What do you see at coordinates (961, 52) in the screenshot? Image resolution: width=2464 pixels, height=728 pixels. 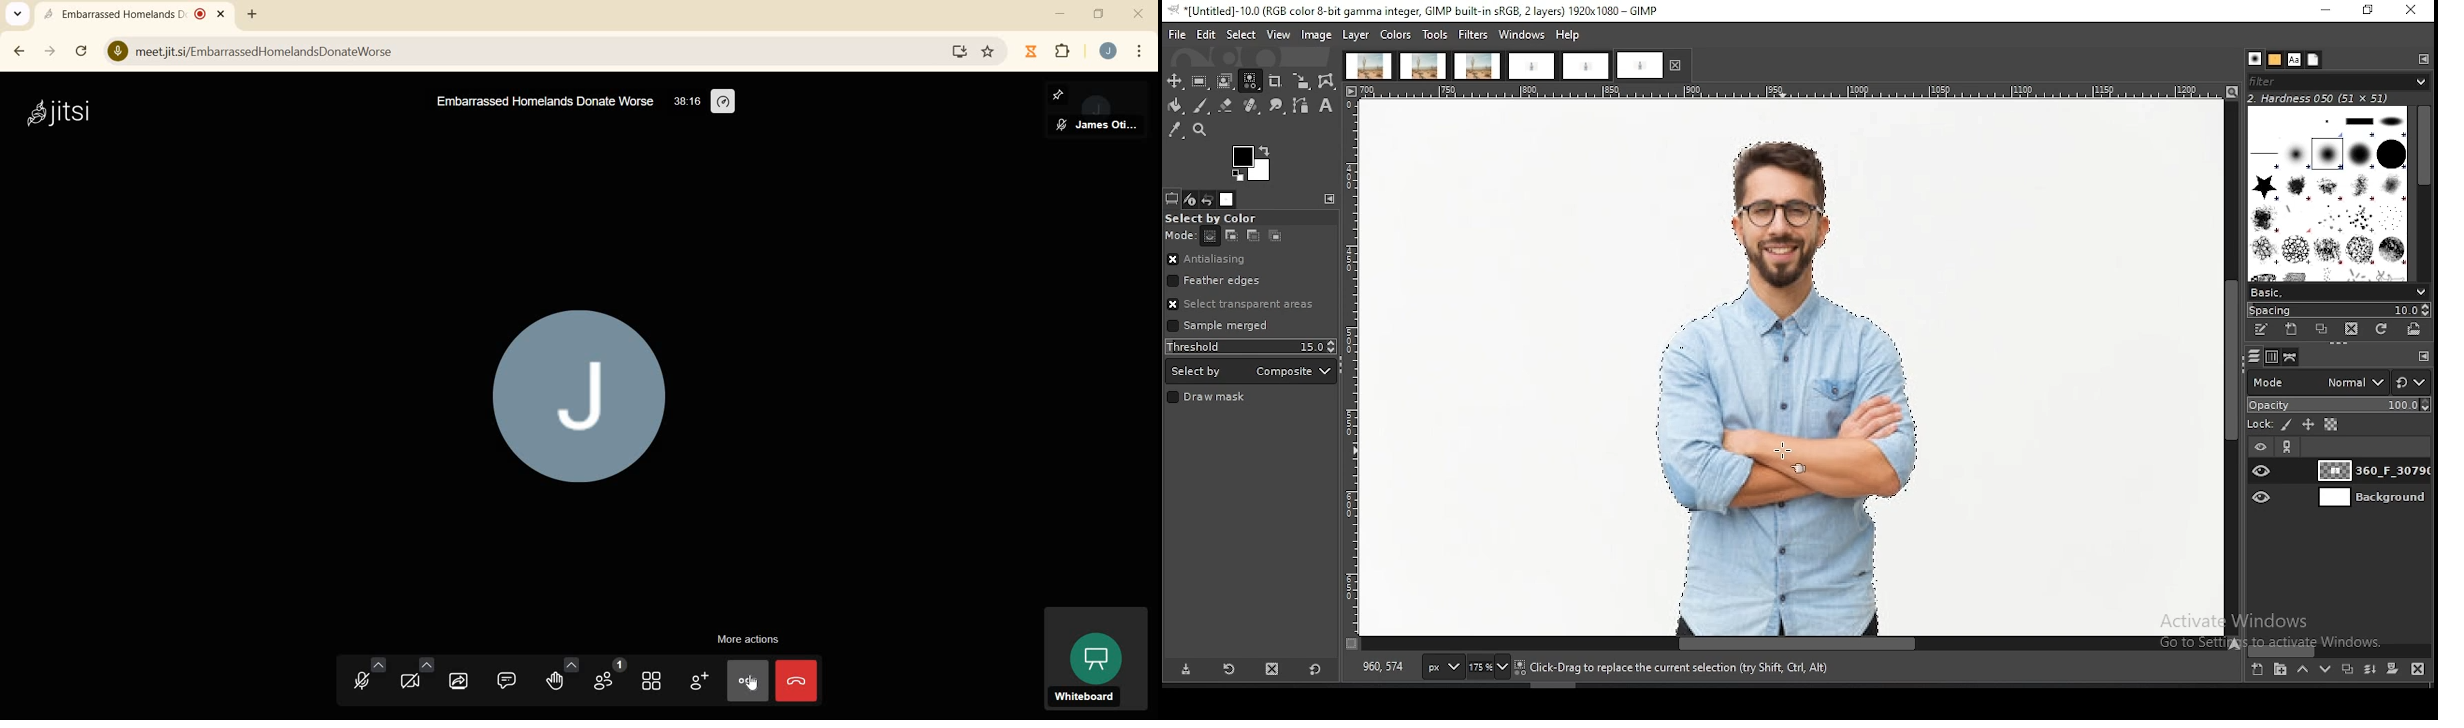 I see `install` at bounding box center [961, 52].